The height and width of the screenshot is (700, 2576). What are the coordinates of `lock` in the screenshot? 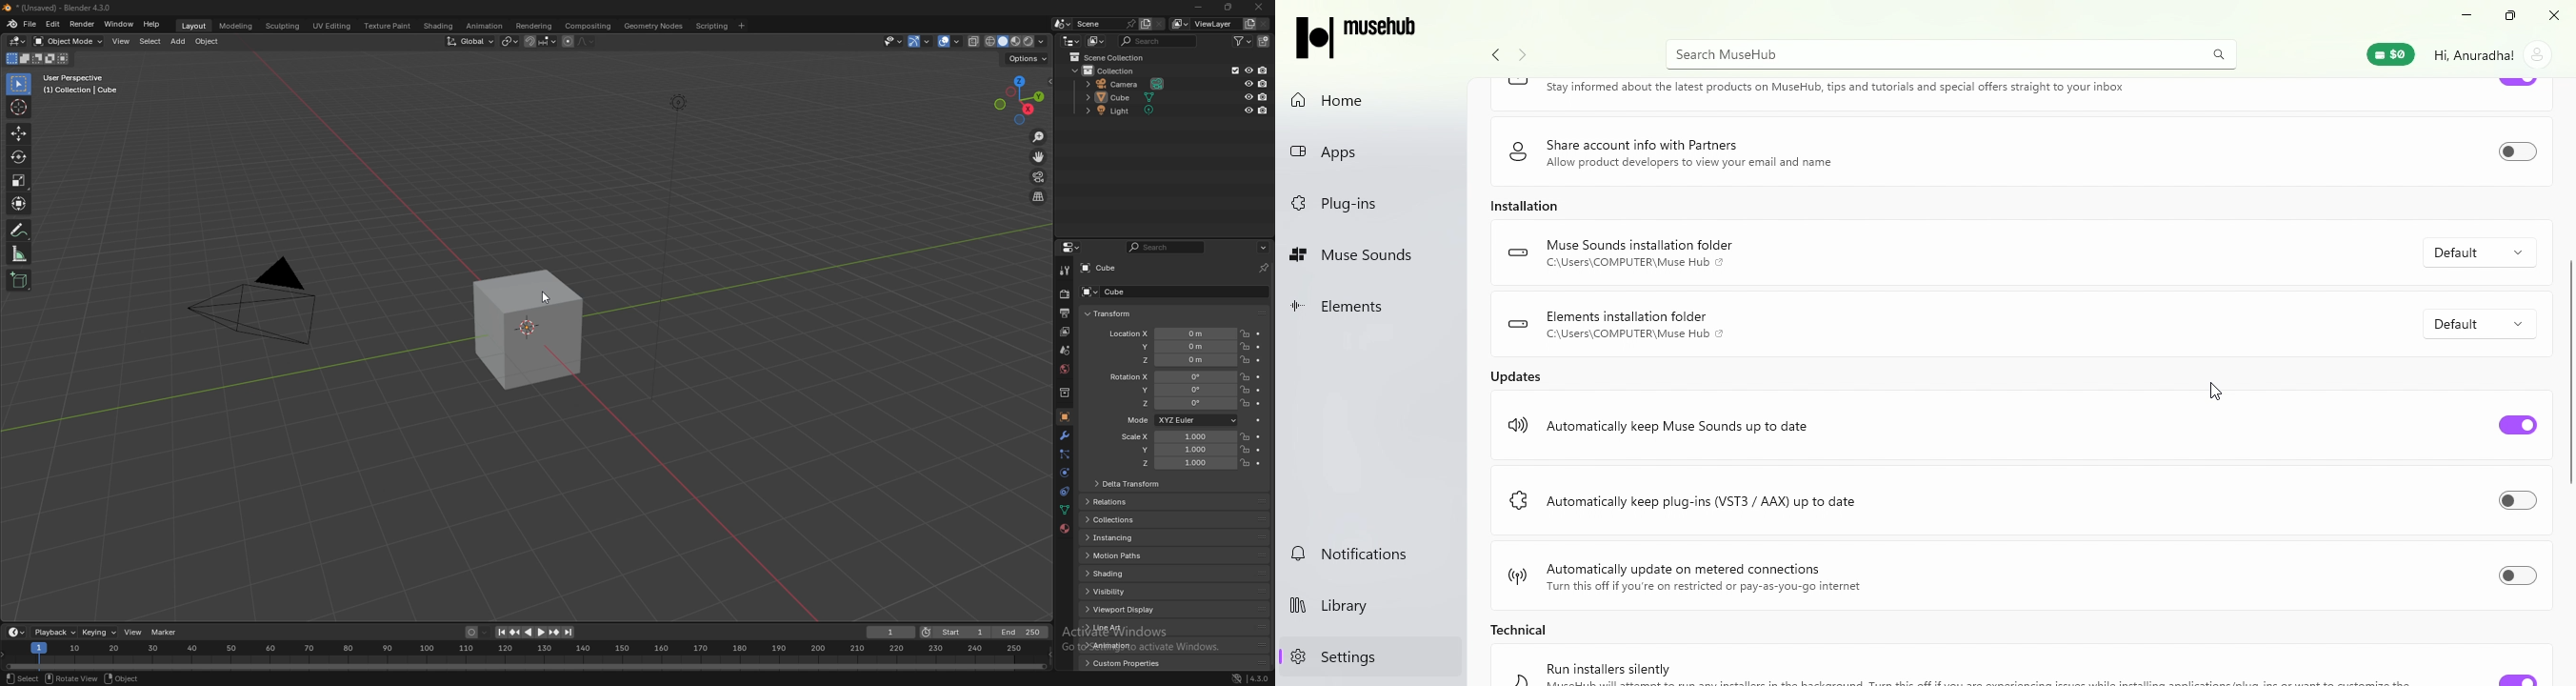 It's located at (1245, 377).